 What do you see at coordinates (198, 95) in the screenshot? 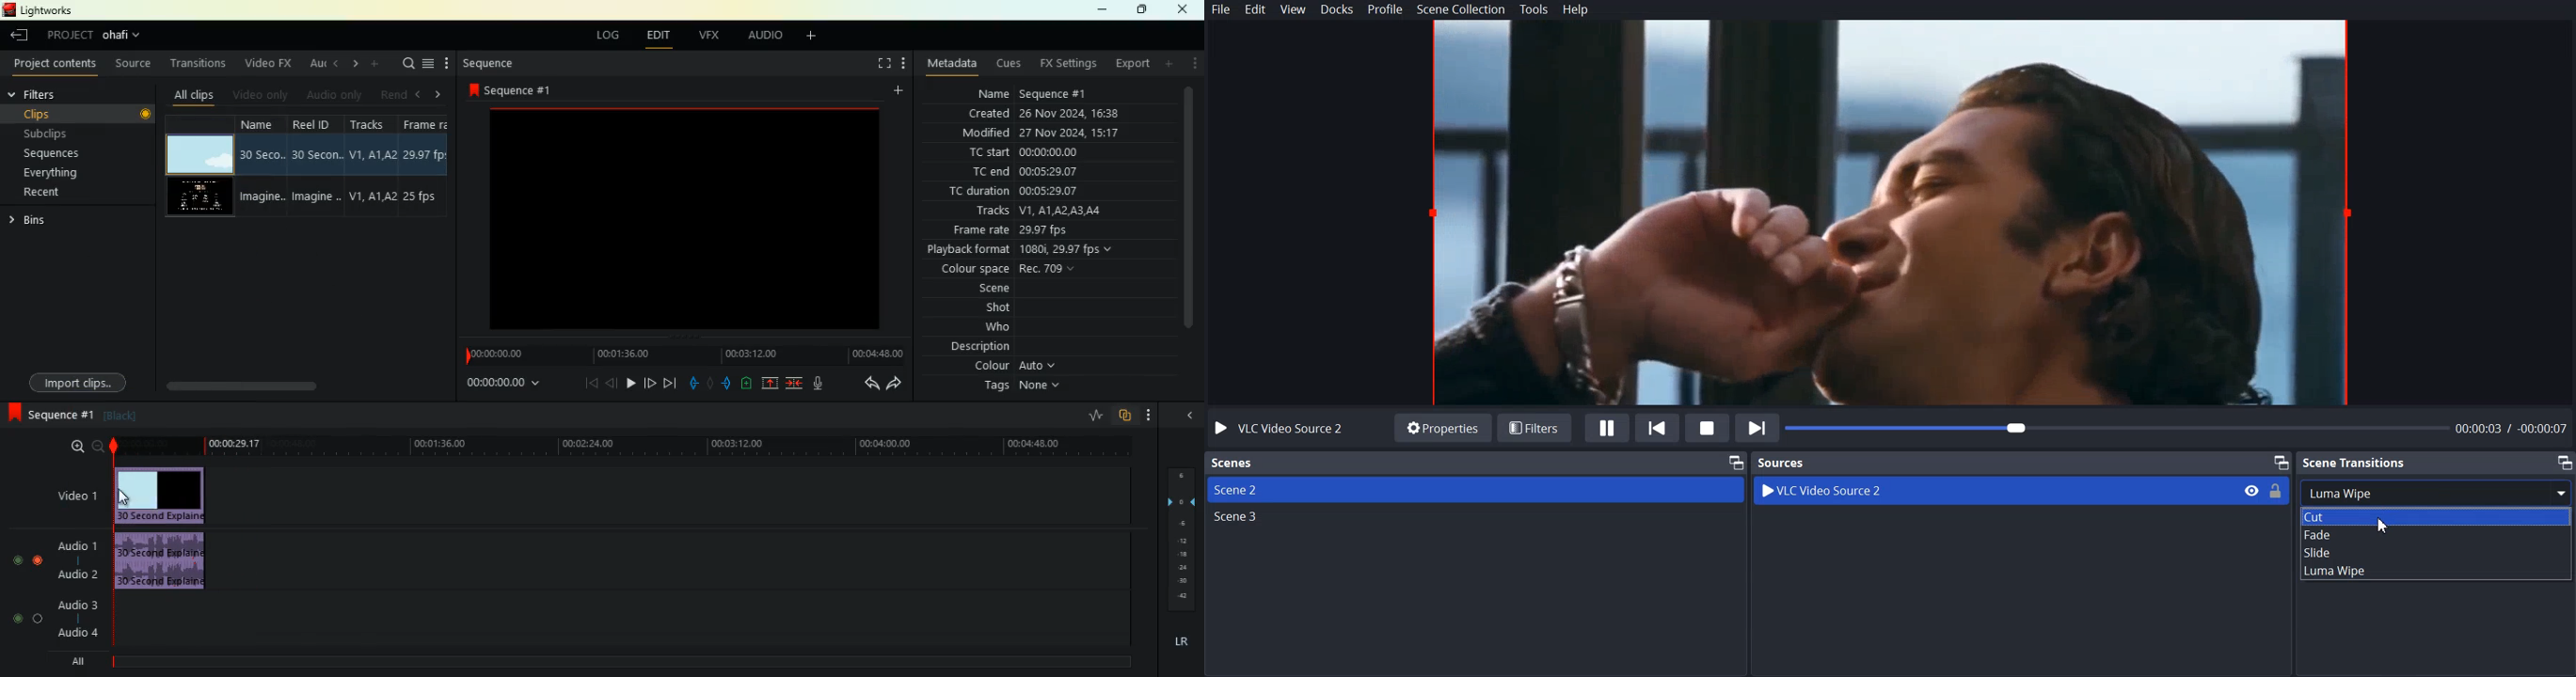
I see `all clips` at bounding box center [198, 95].